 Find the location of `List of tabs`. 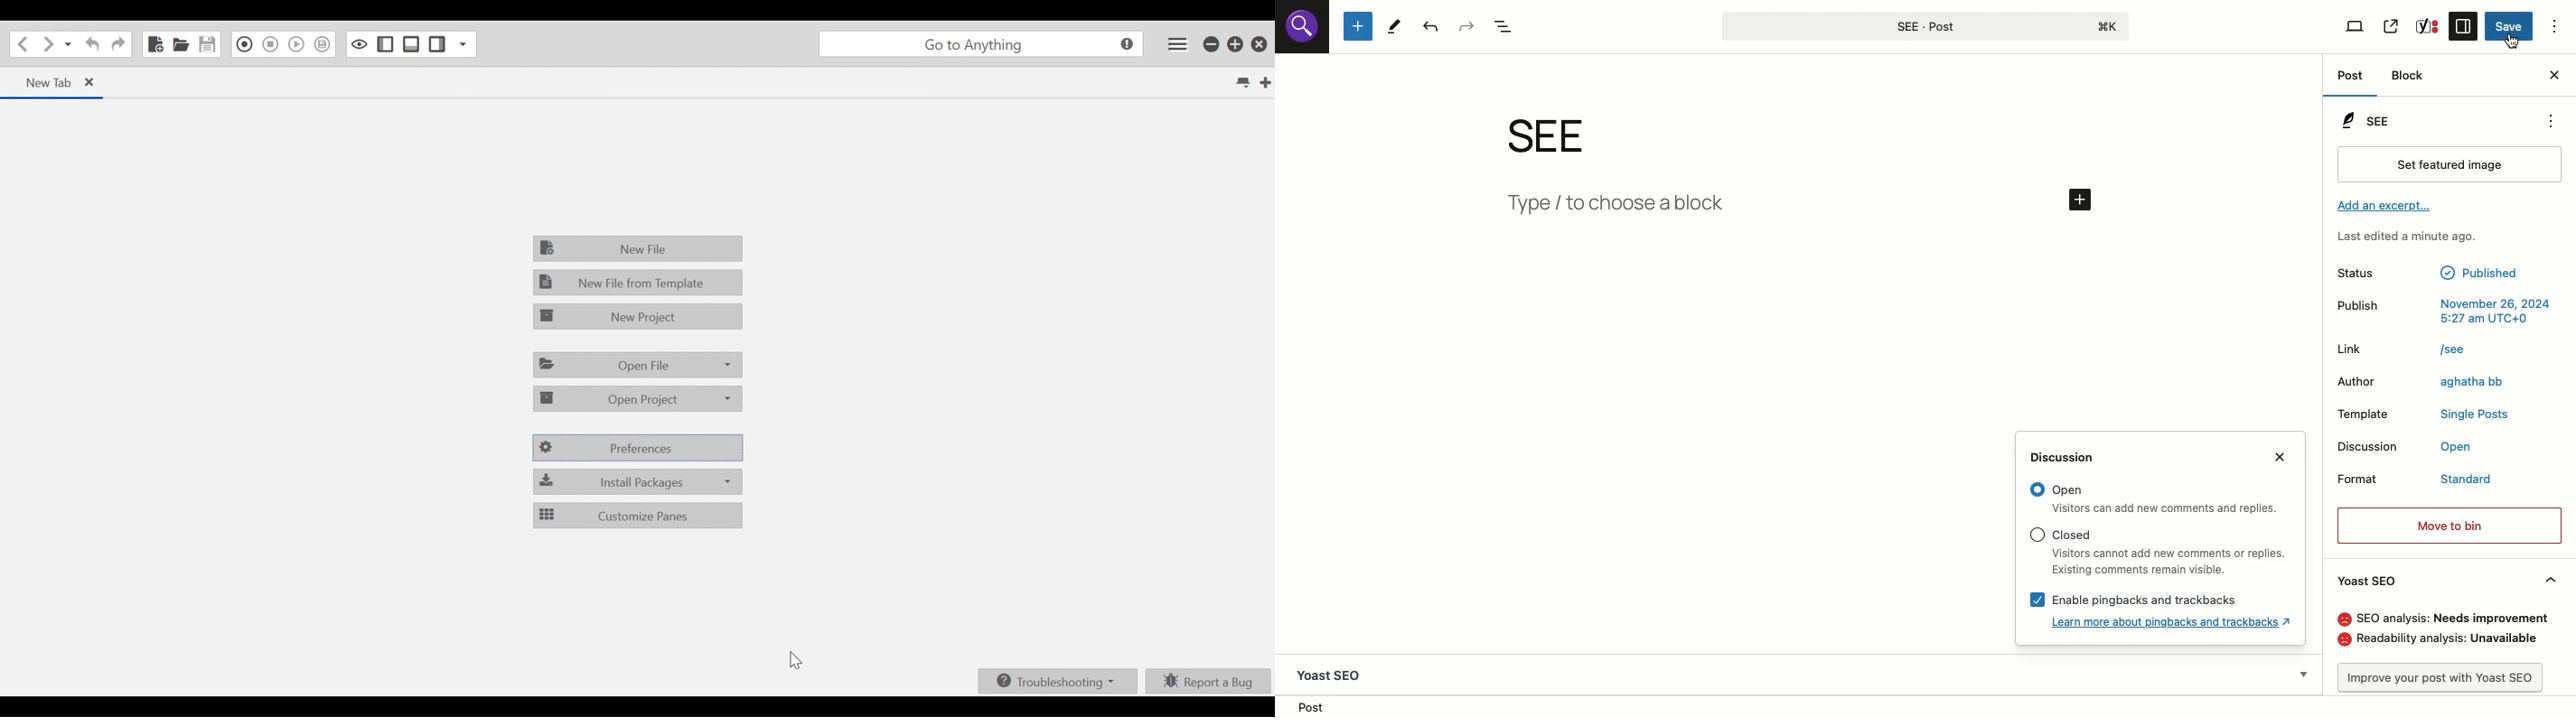

List of tabs is located at coordinates (1242, 83).